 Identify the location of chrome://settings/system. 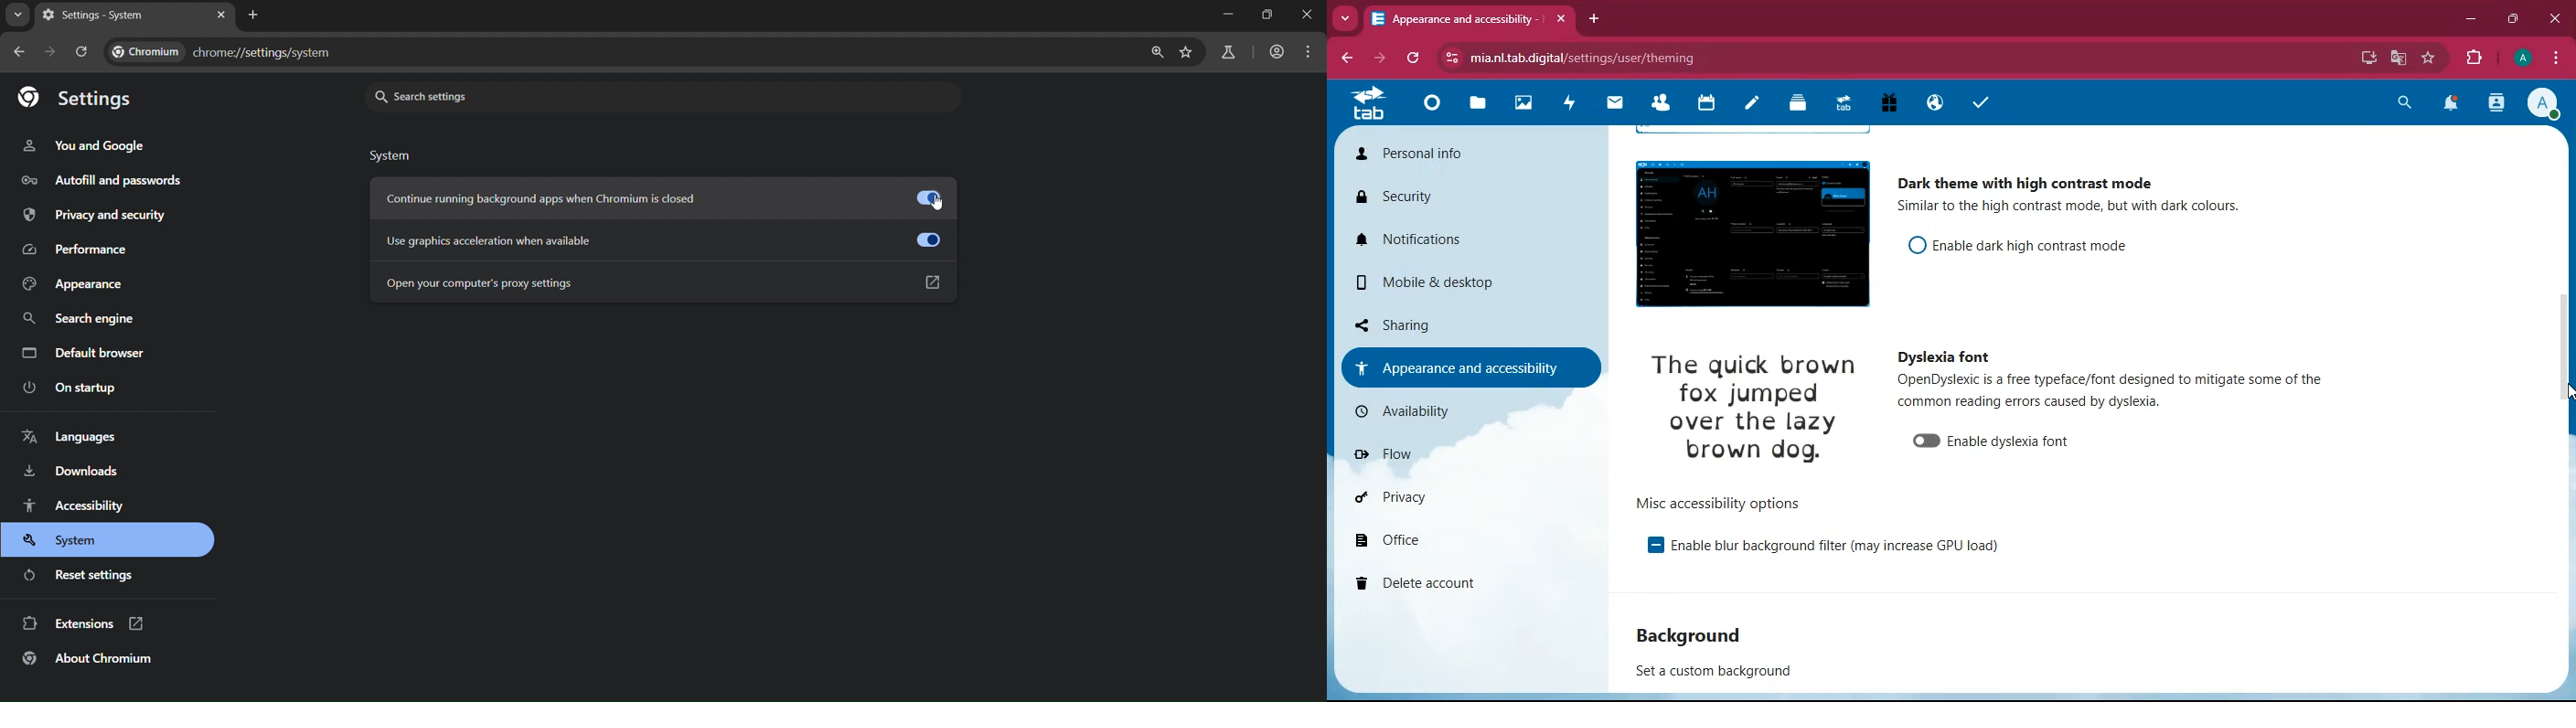
(221, 50).